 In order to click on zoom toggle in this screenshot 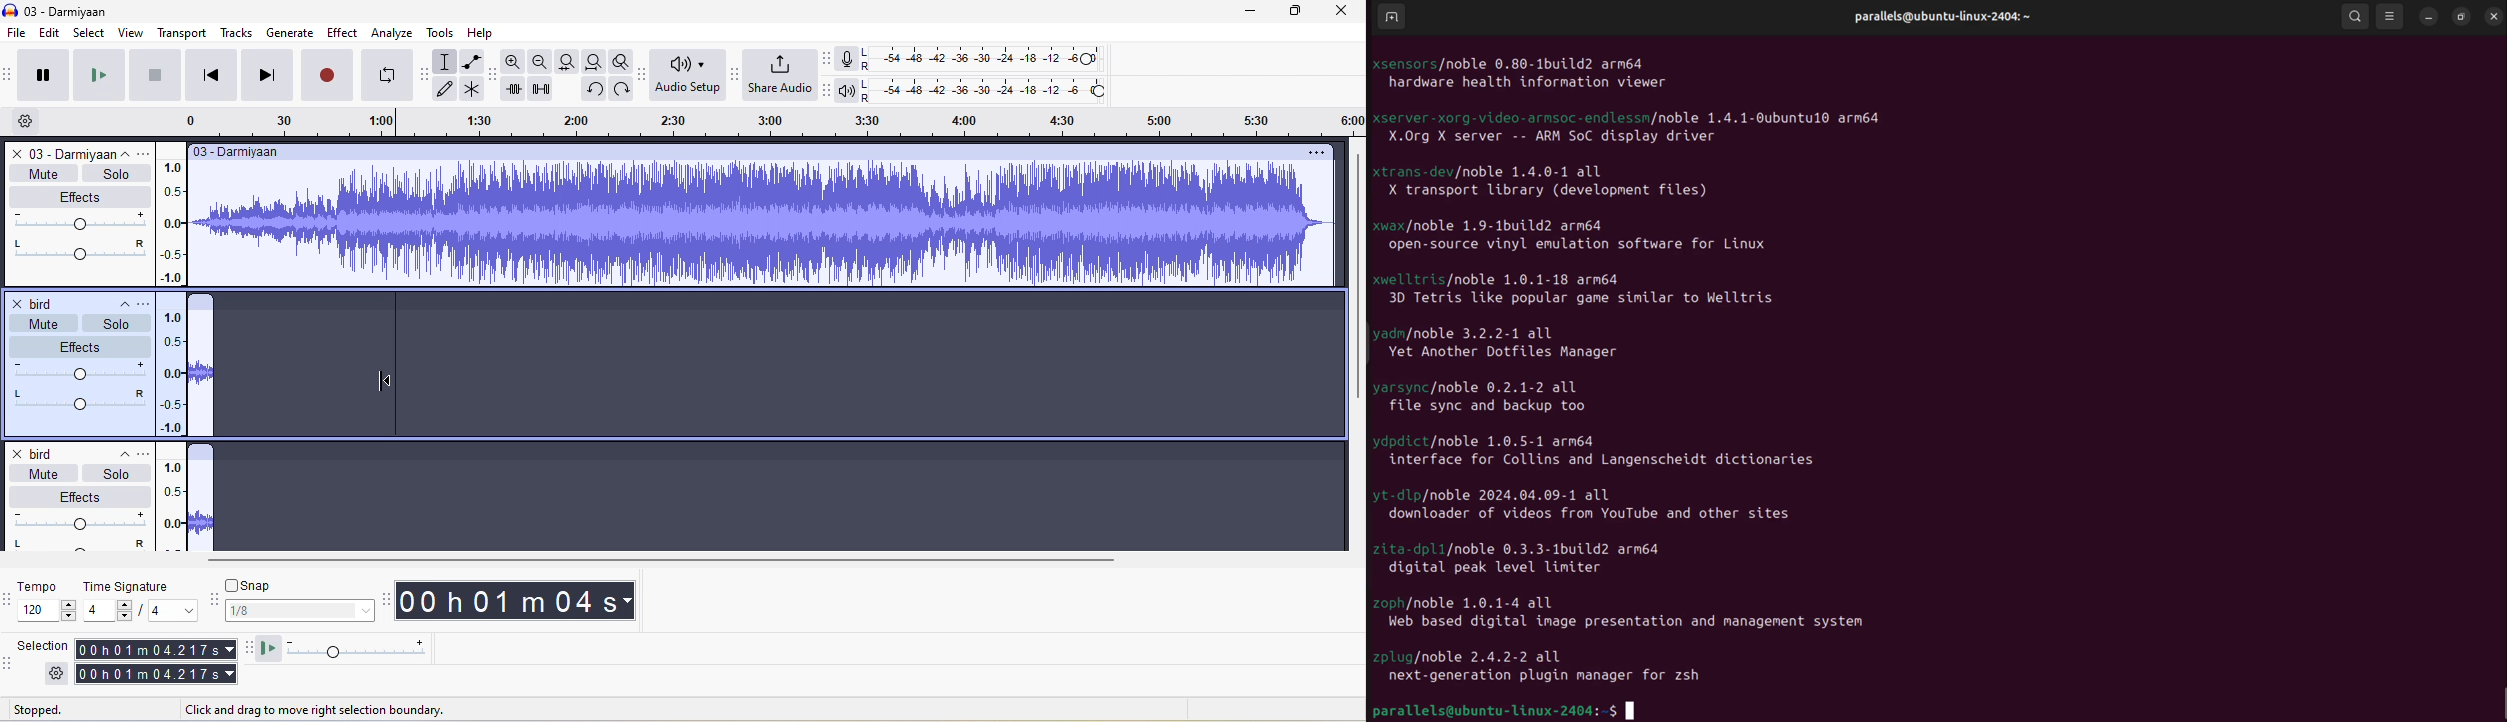, I will do `click(620, 61)`.